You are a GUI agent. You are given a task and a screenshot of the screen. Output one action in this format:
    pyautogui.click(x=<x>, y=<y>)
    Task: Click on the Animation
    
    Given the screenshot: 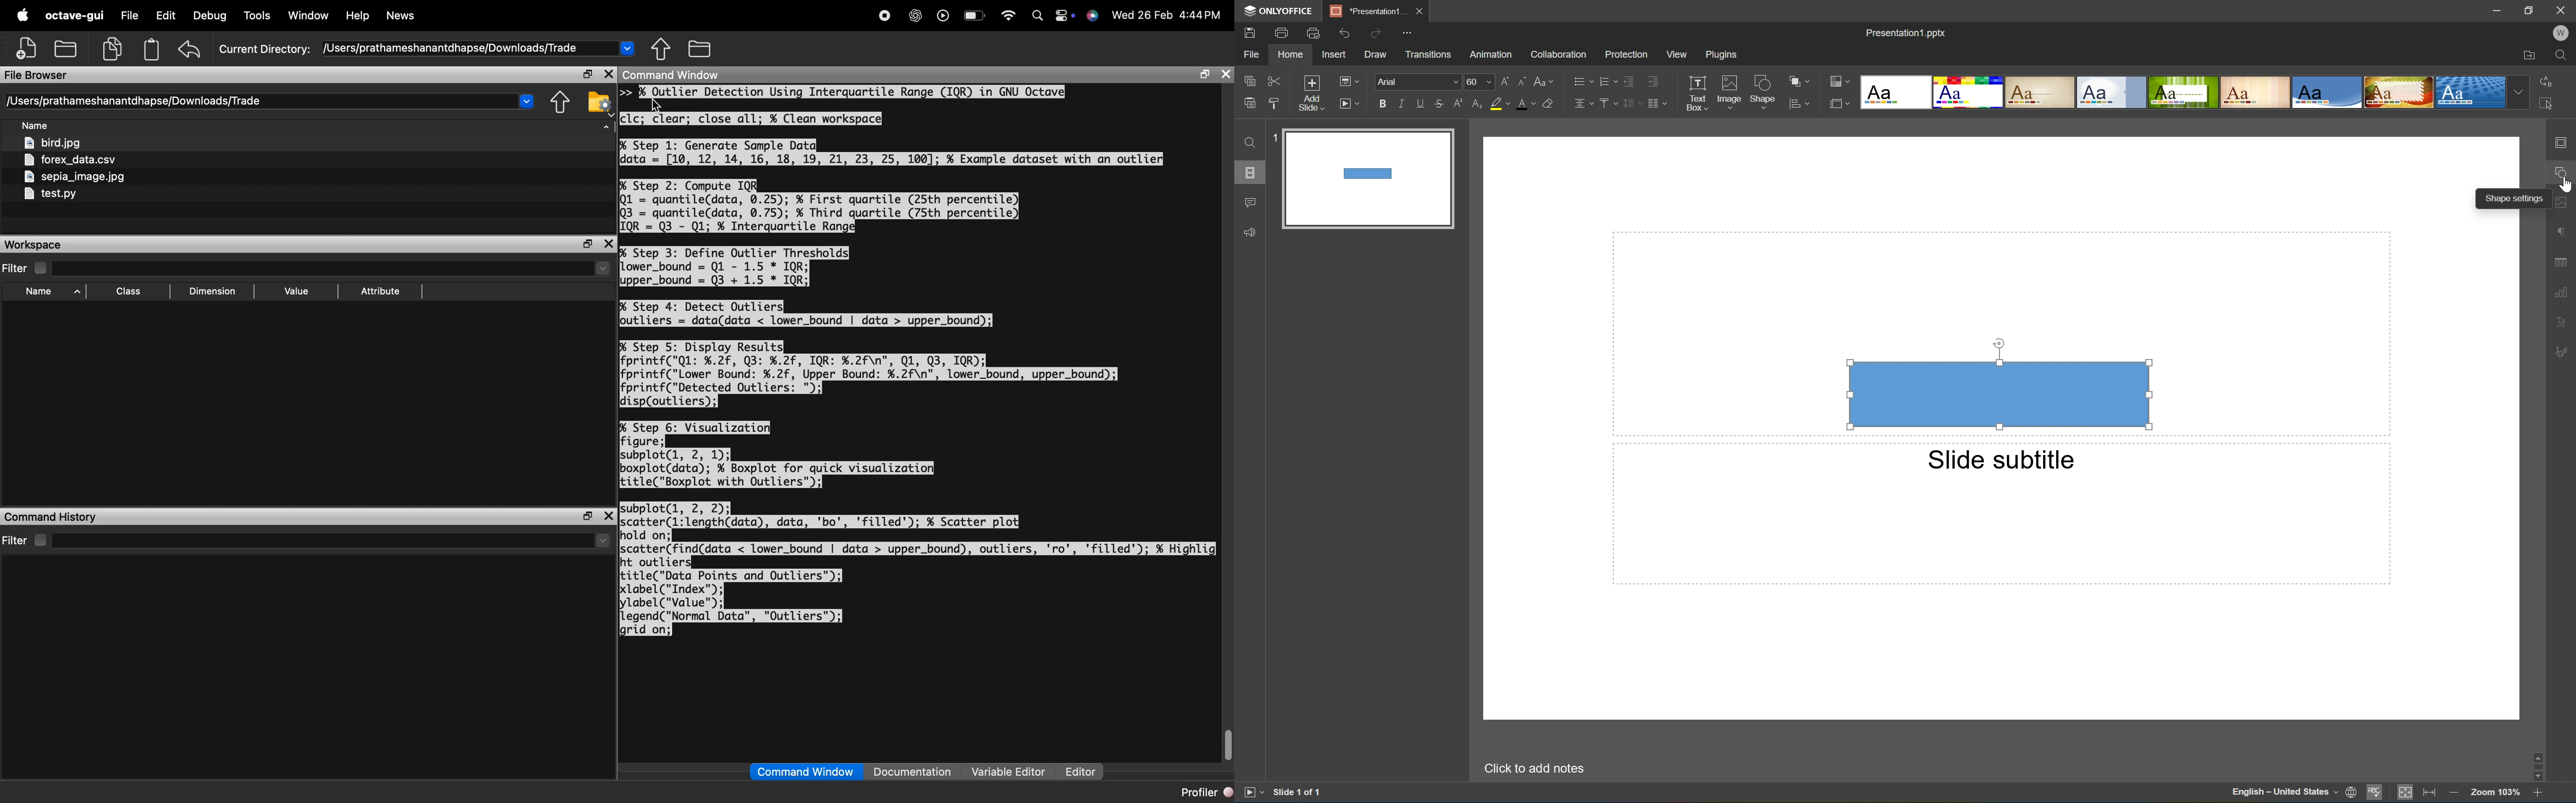 What is the action you would take?
    pyautogui.click(x=1493, y=55)
    